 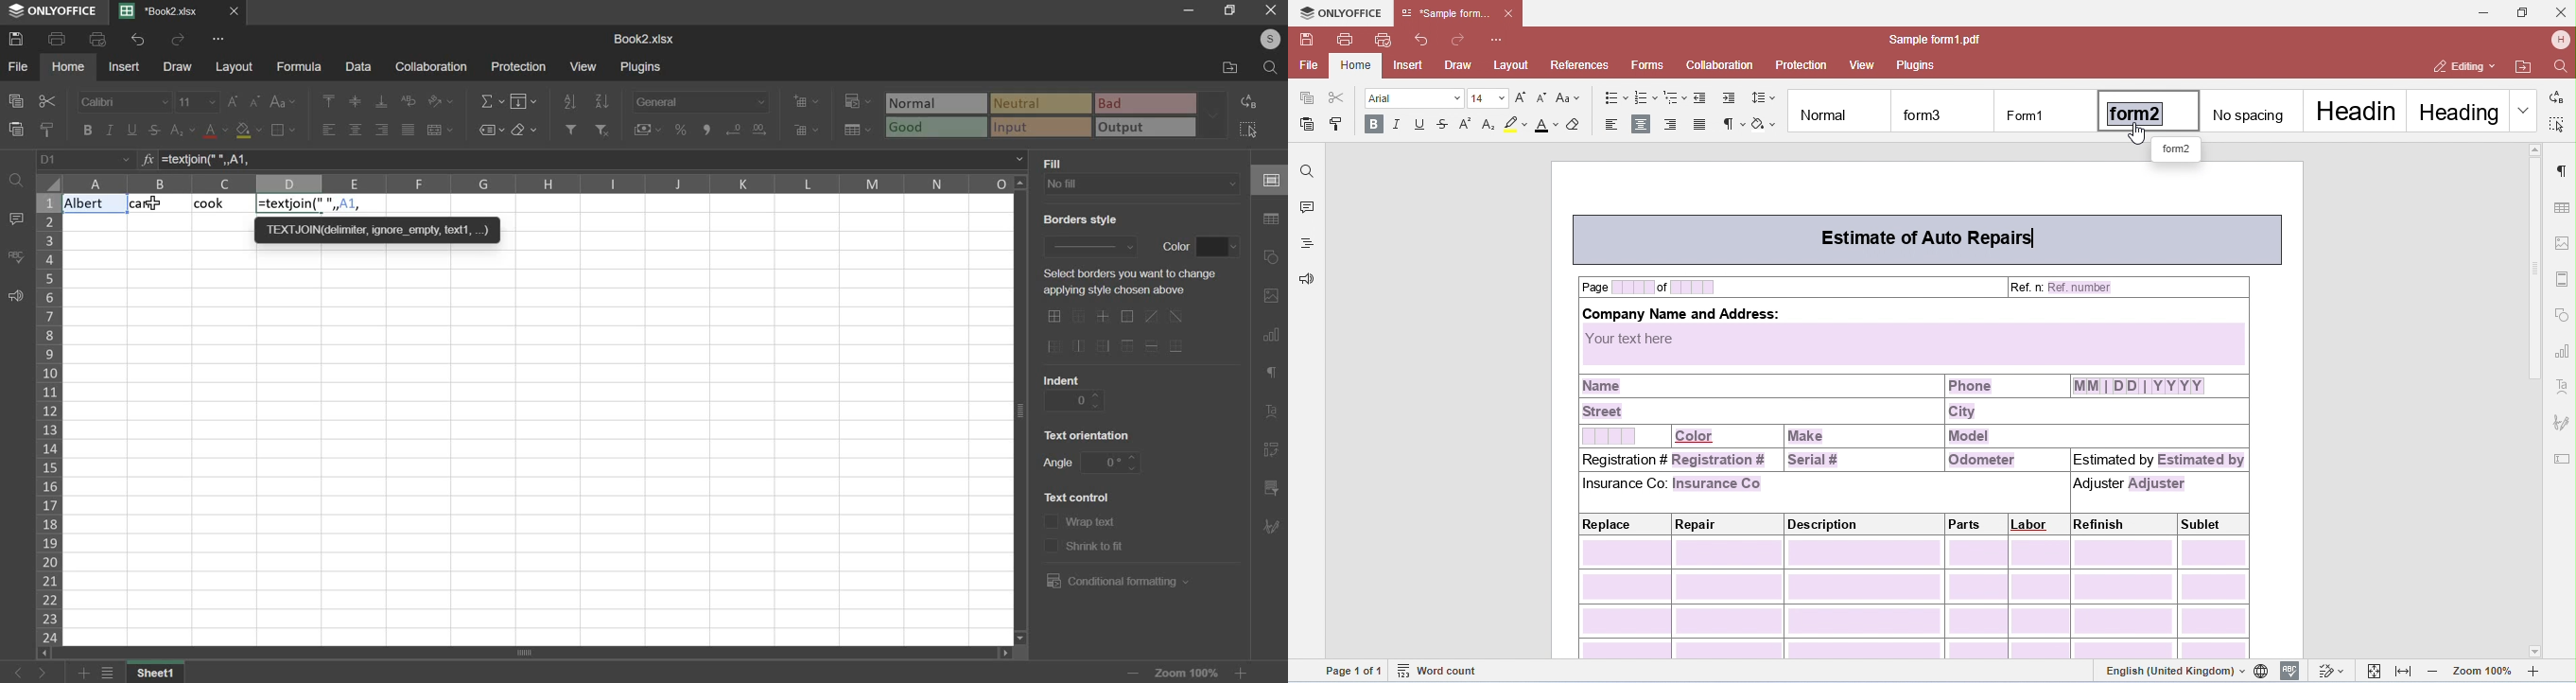 I want to click on sort descending, so click(x=602, y=101).